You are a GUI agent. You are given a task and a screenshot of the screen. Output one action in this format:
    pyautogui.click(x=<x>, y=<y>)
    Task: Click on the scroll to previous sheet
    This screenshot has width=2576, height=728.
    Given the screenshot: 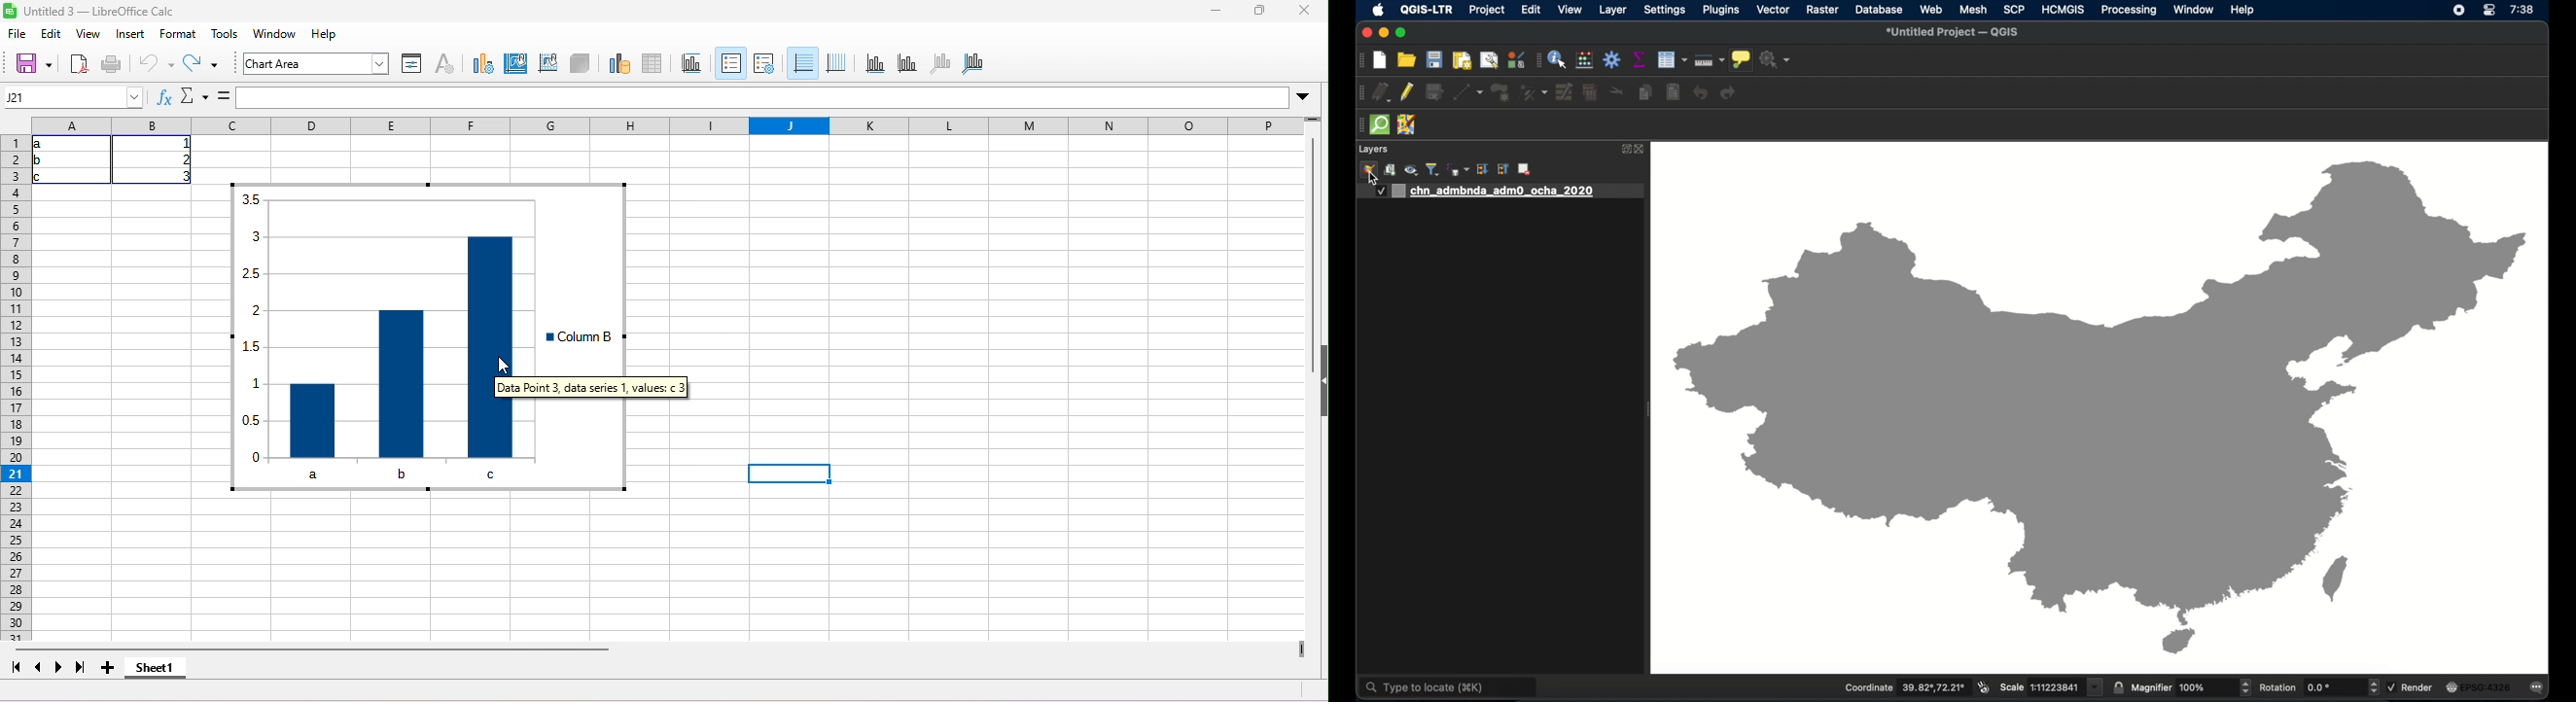 What is the action you would take?
    pyautogui.click(x=40, y=668)
    